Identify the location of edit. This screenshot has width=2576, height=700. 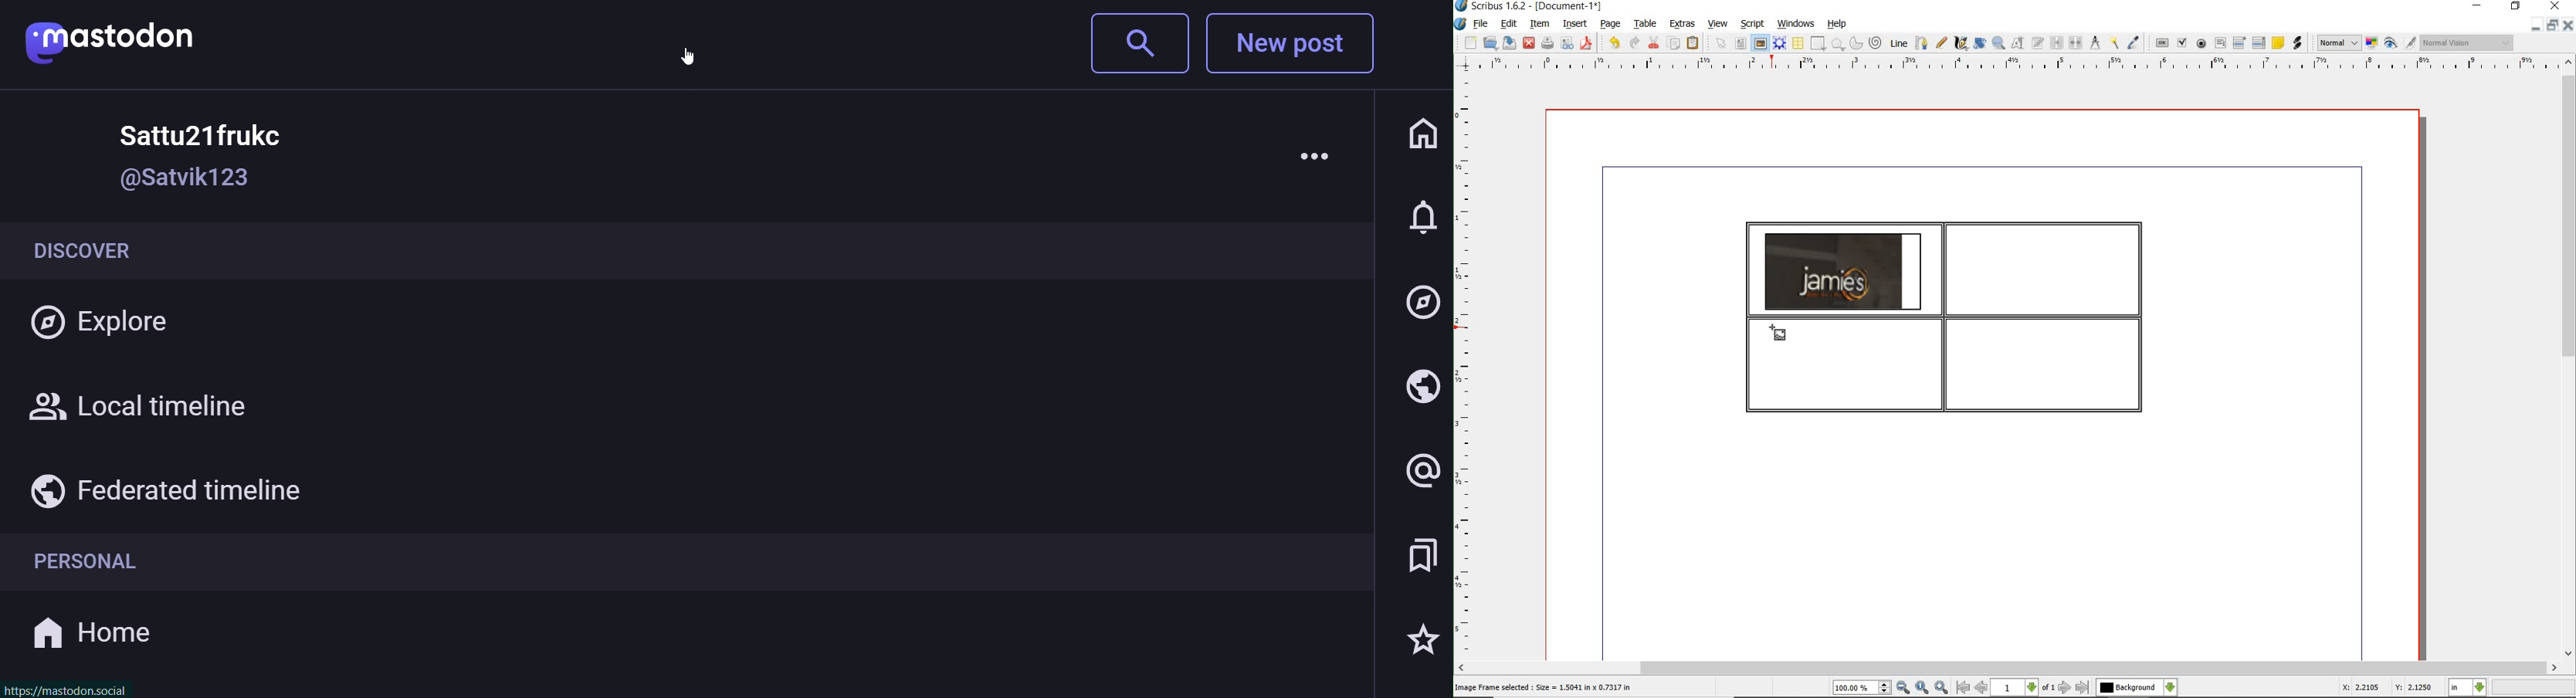
(1507, 24).